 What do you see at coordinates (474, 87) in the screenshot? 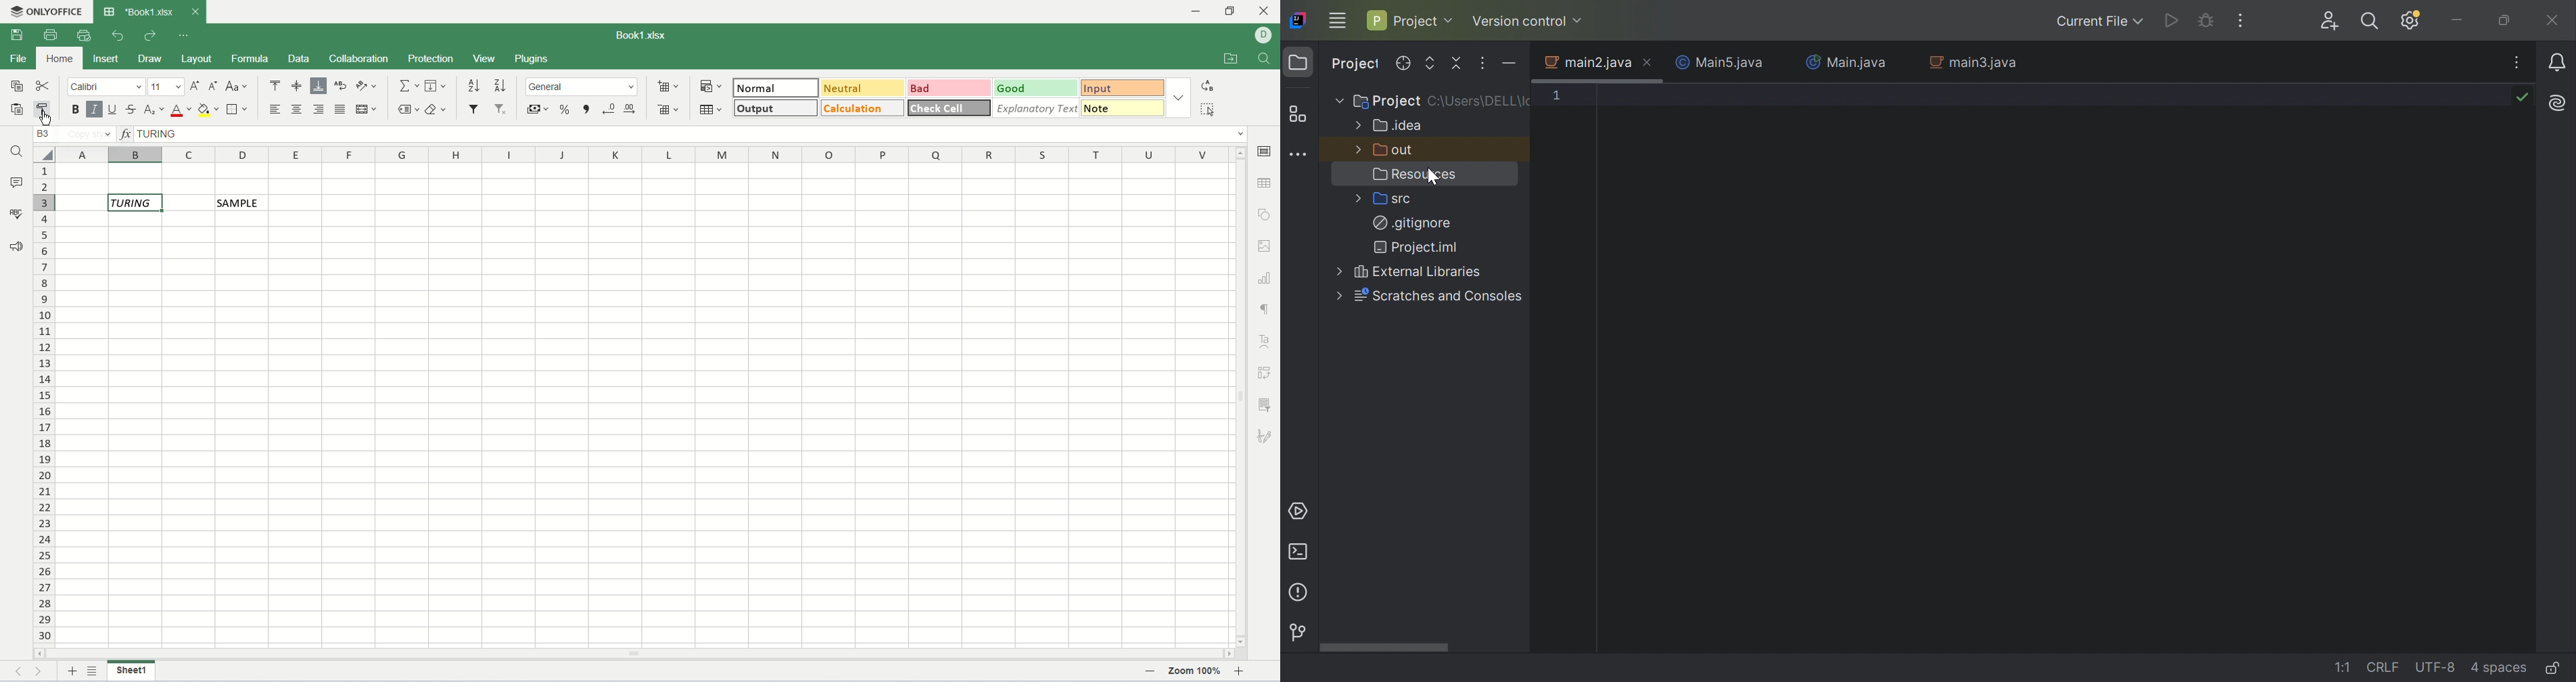
I see `sort ascending` at bounding box center [474, 87].